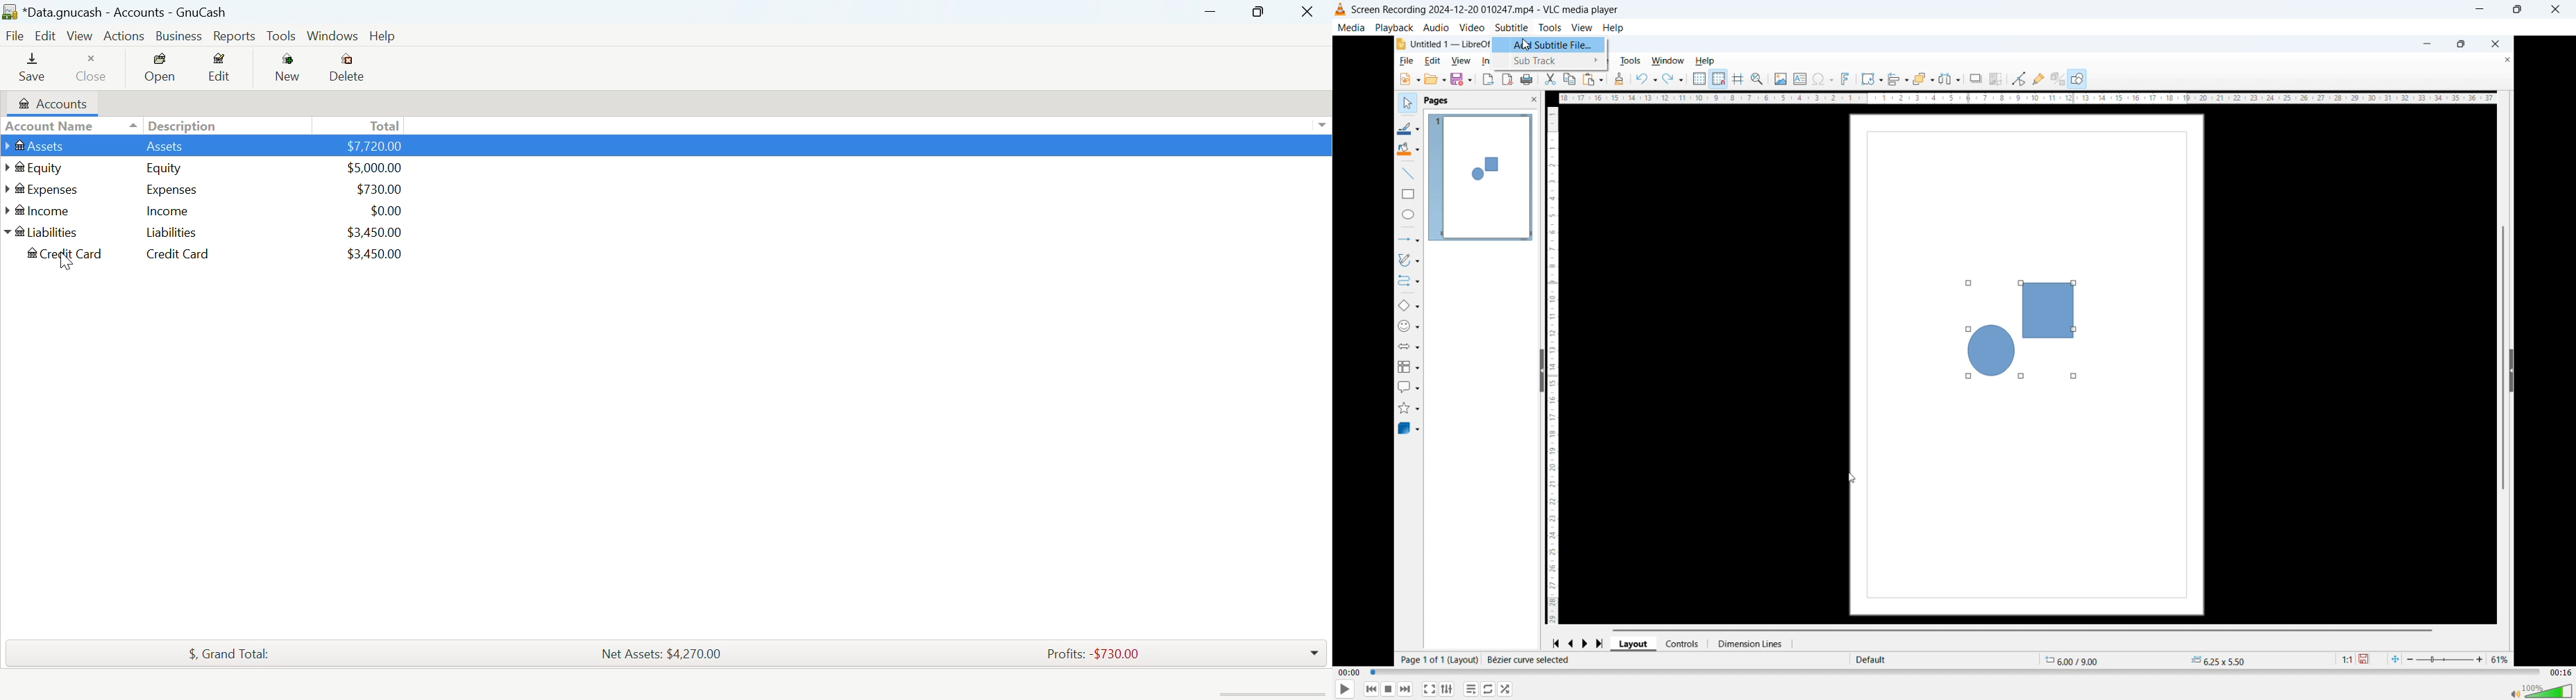 Image resolution: width=2576 pixels, height=700 pixels. I want to click on block arrow, so click(1413, 347).